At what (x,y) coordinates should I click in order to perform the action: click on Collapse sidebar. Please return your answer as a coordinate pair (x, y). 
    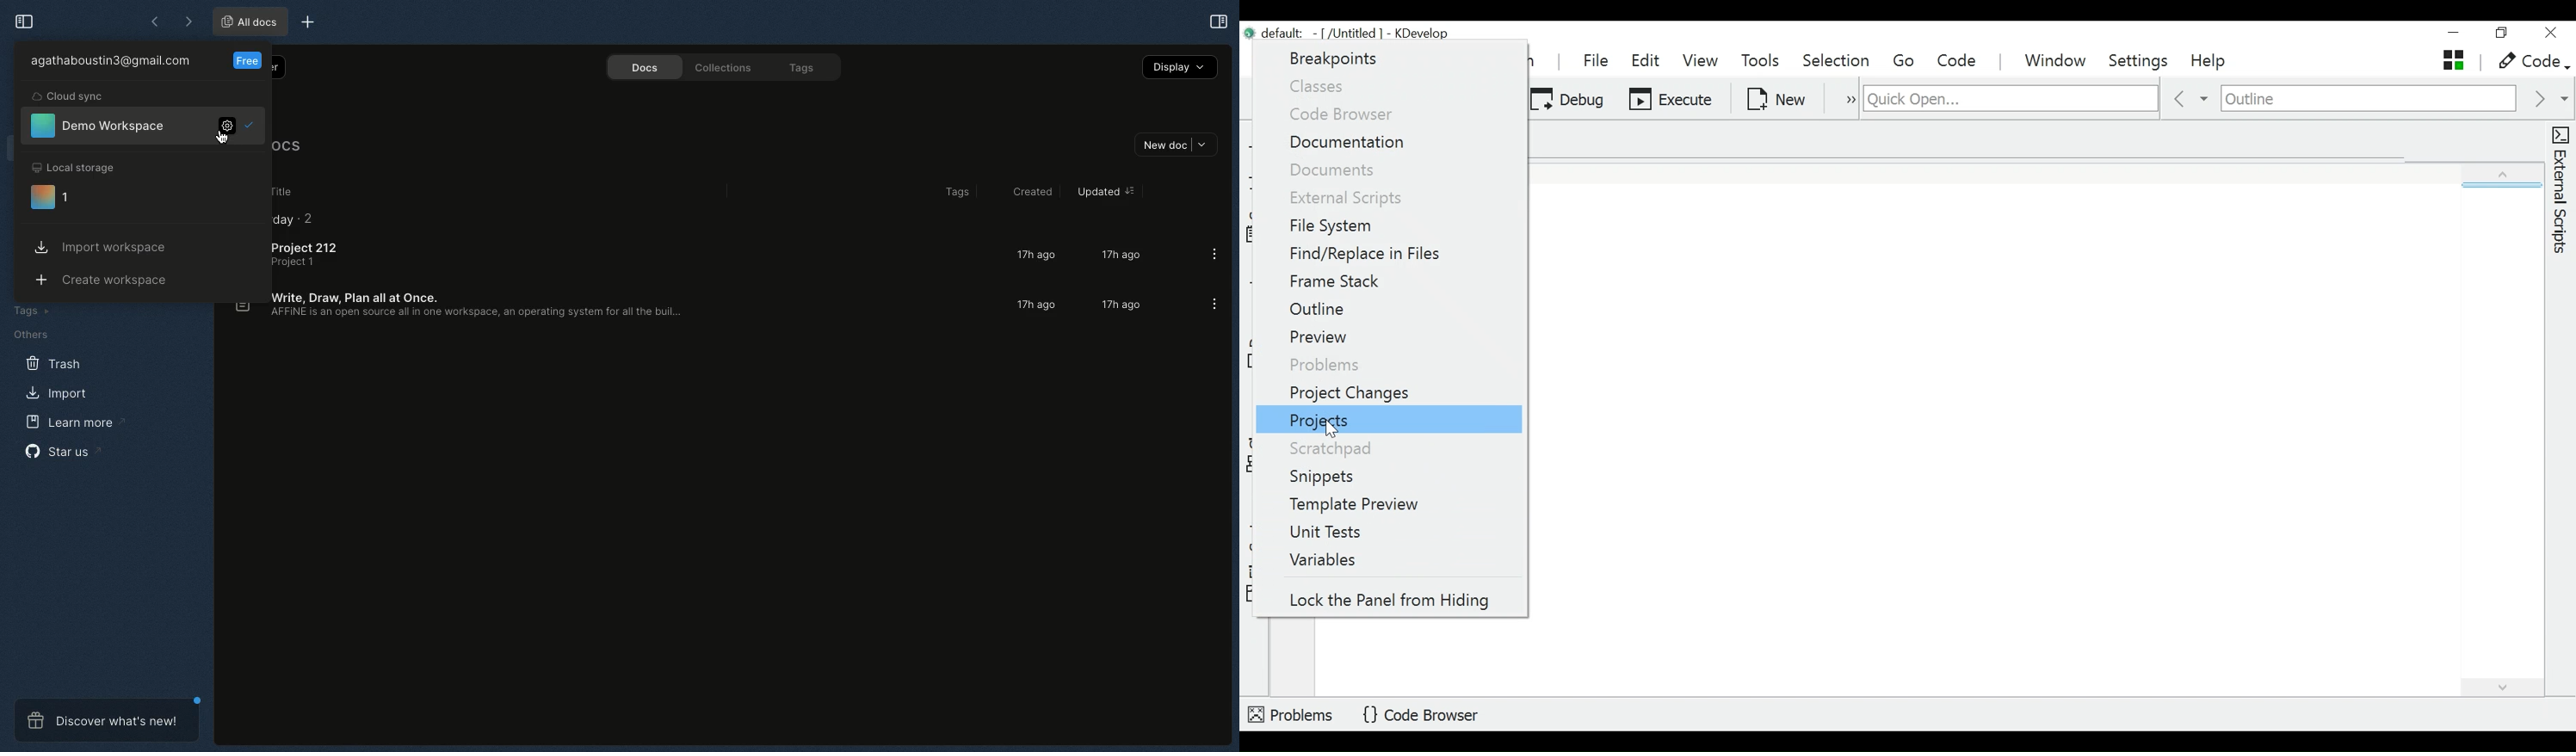
    Looking at the image, I should click on (23, 21).